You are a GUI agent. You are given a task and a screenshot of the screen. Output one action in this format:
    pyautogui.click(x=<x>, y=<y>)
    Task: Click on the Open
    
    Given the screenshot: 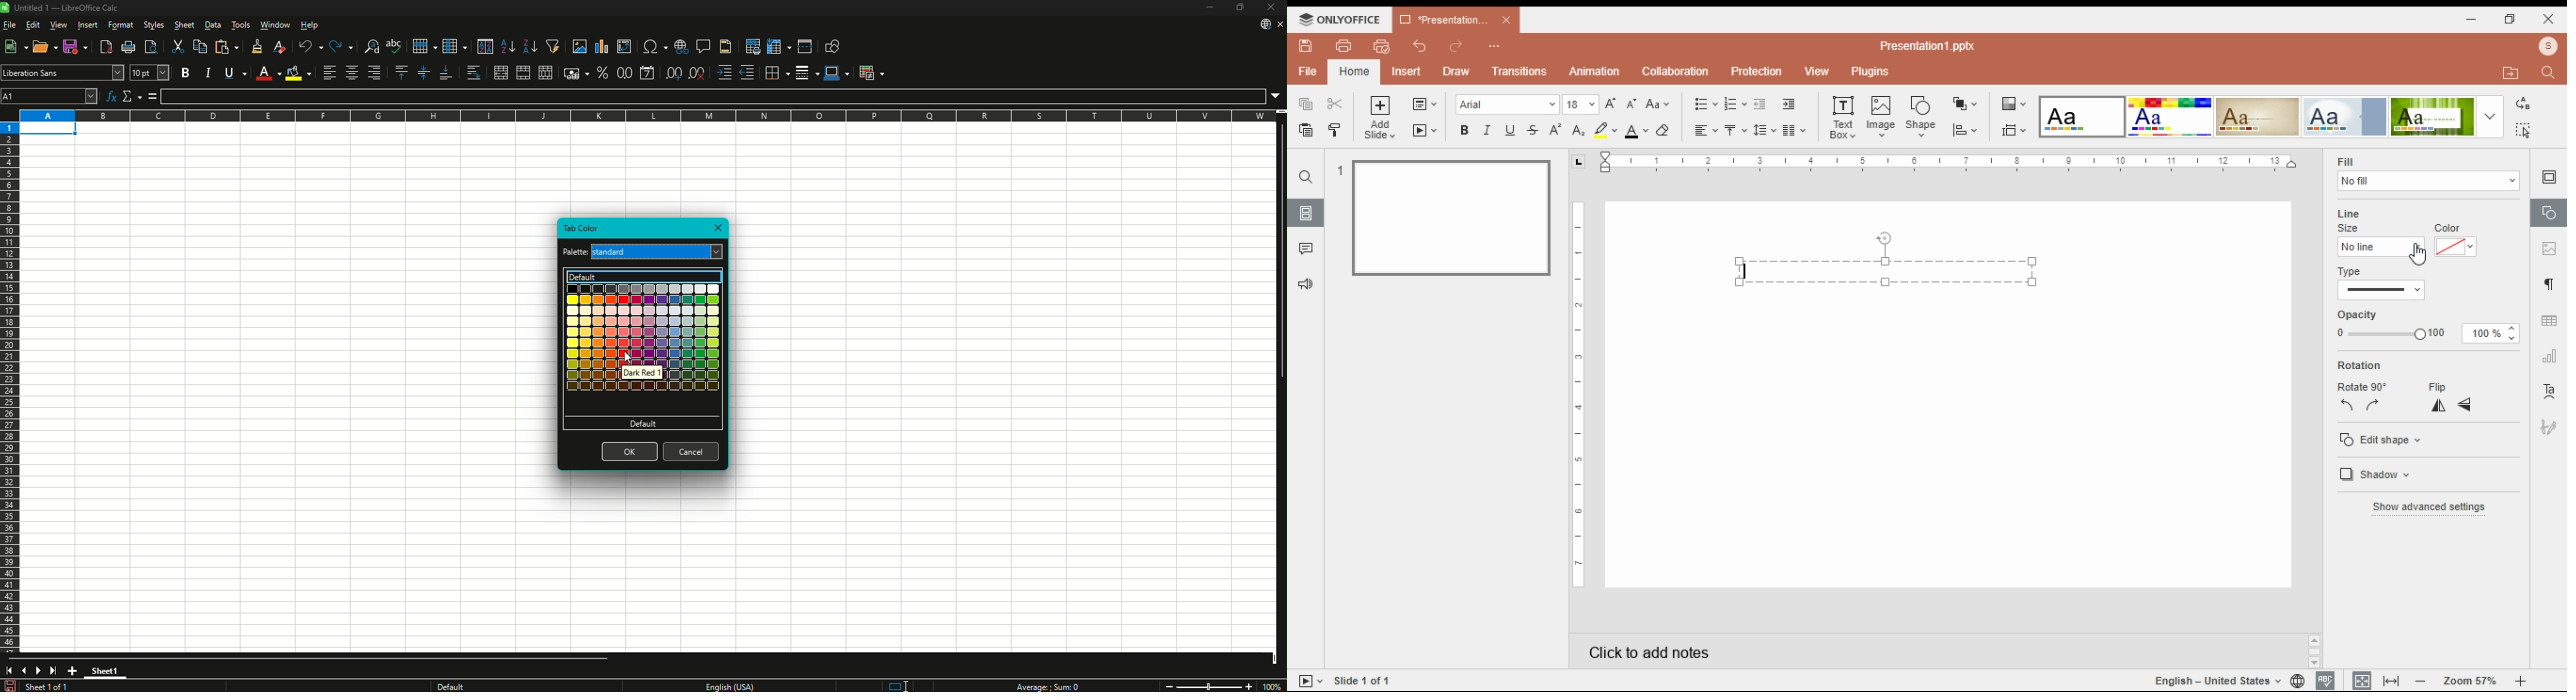 What is the action you would take?
    pyautogui.click(x=45, y=46)
    